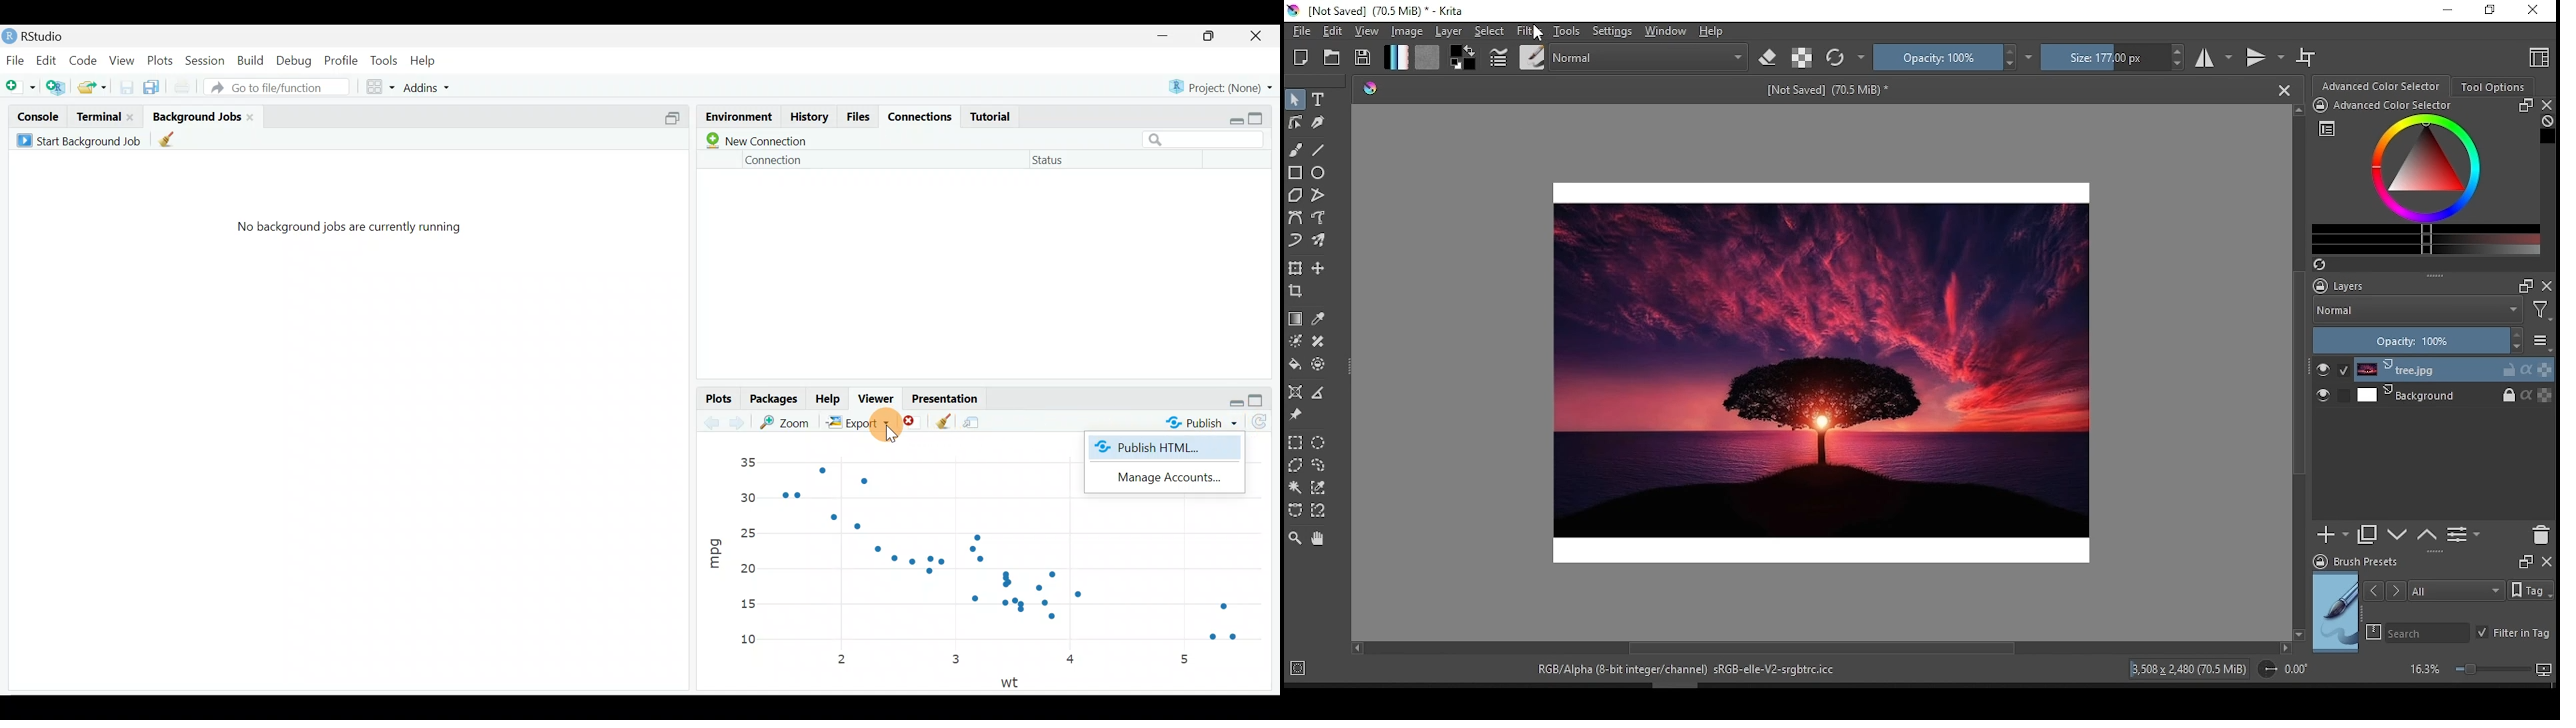  What do you see at coordinates (1824, 648) in the screenshot?
I see `scroll` at bounding box center [1824, 648].